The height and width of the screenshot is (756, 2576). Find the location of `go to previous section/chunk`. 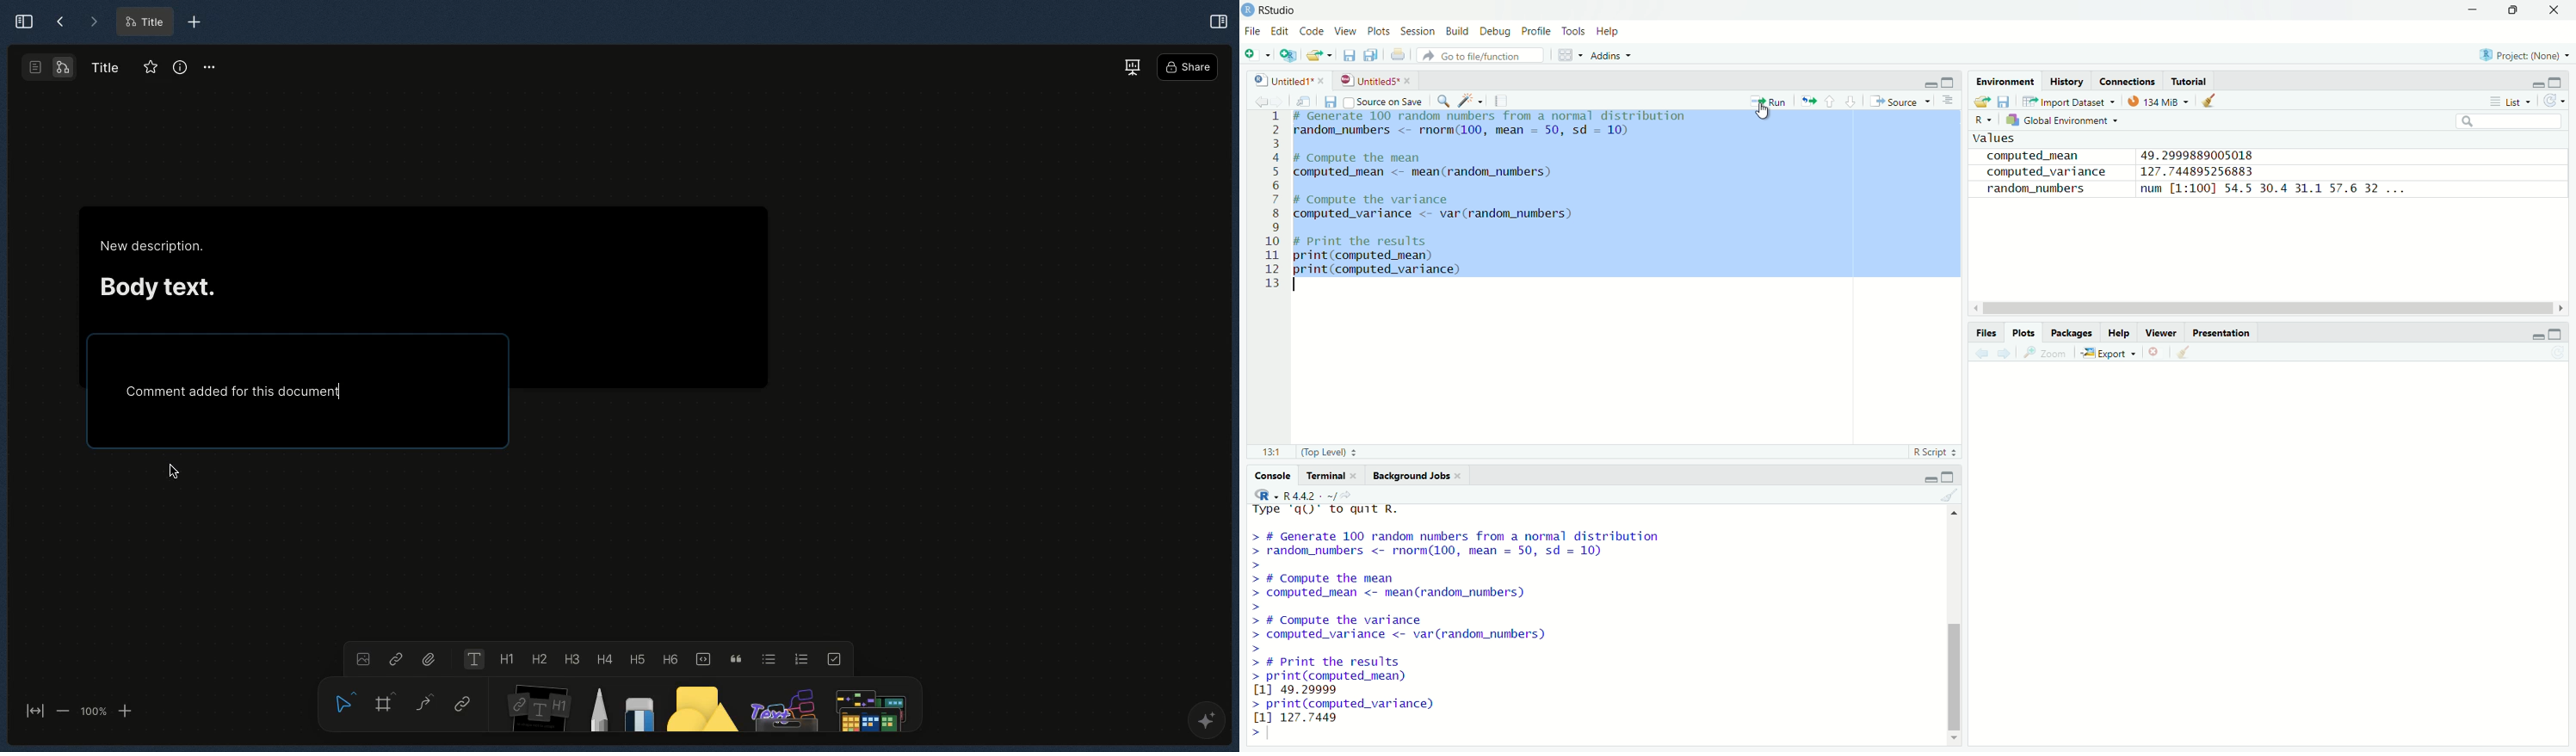

go to previous section/chunk is located at coordinates (1831, 101).